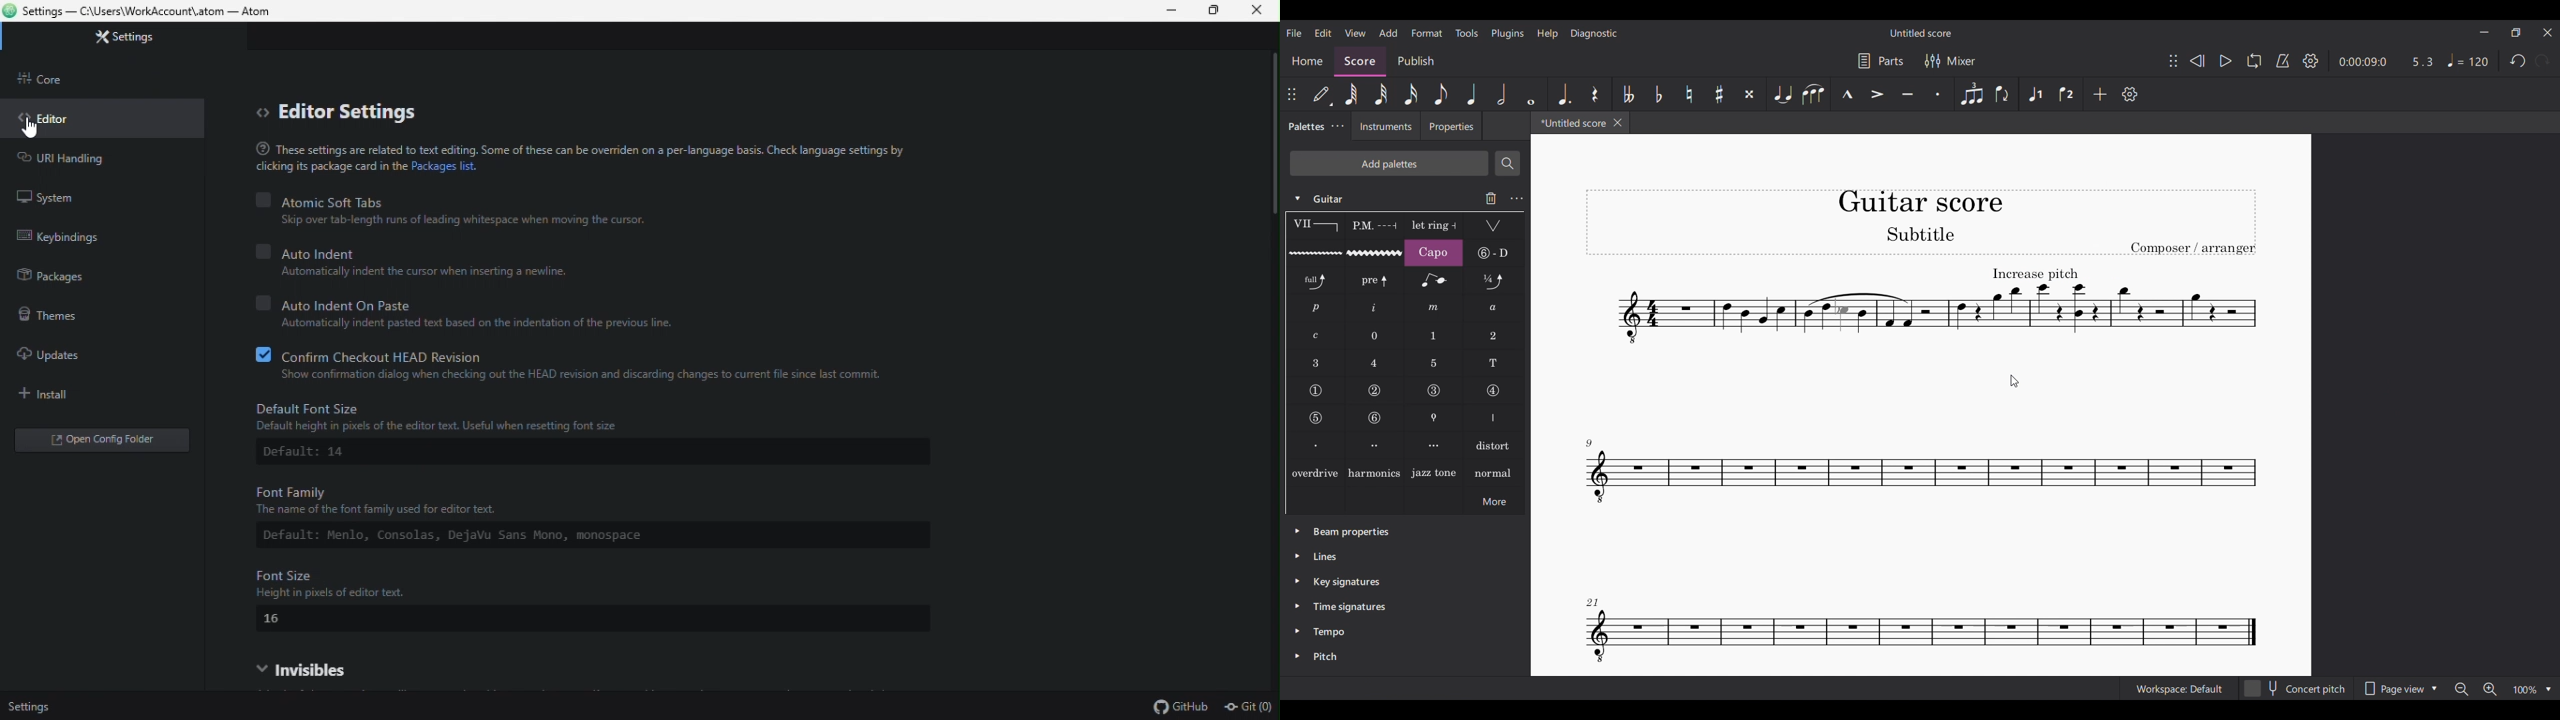 This screenshot has height=728, width=2576. I want to click on Guitar vibrato wide, so click(1375, 253).